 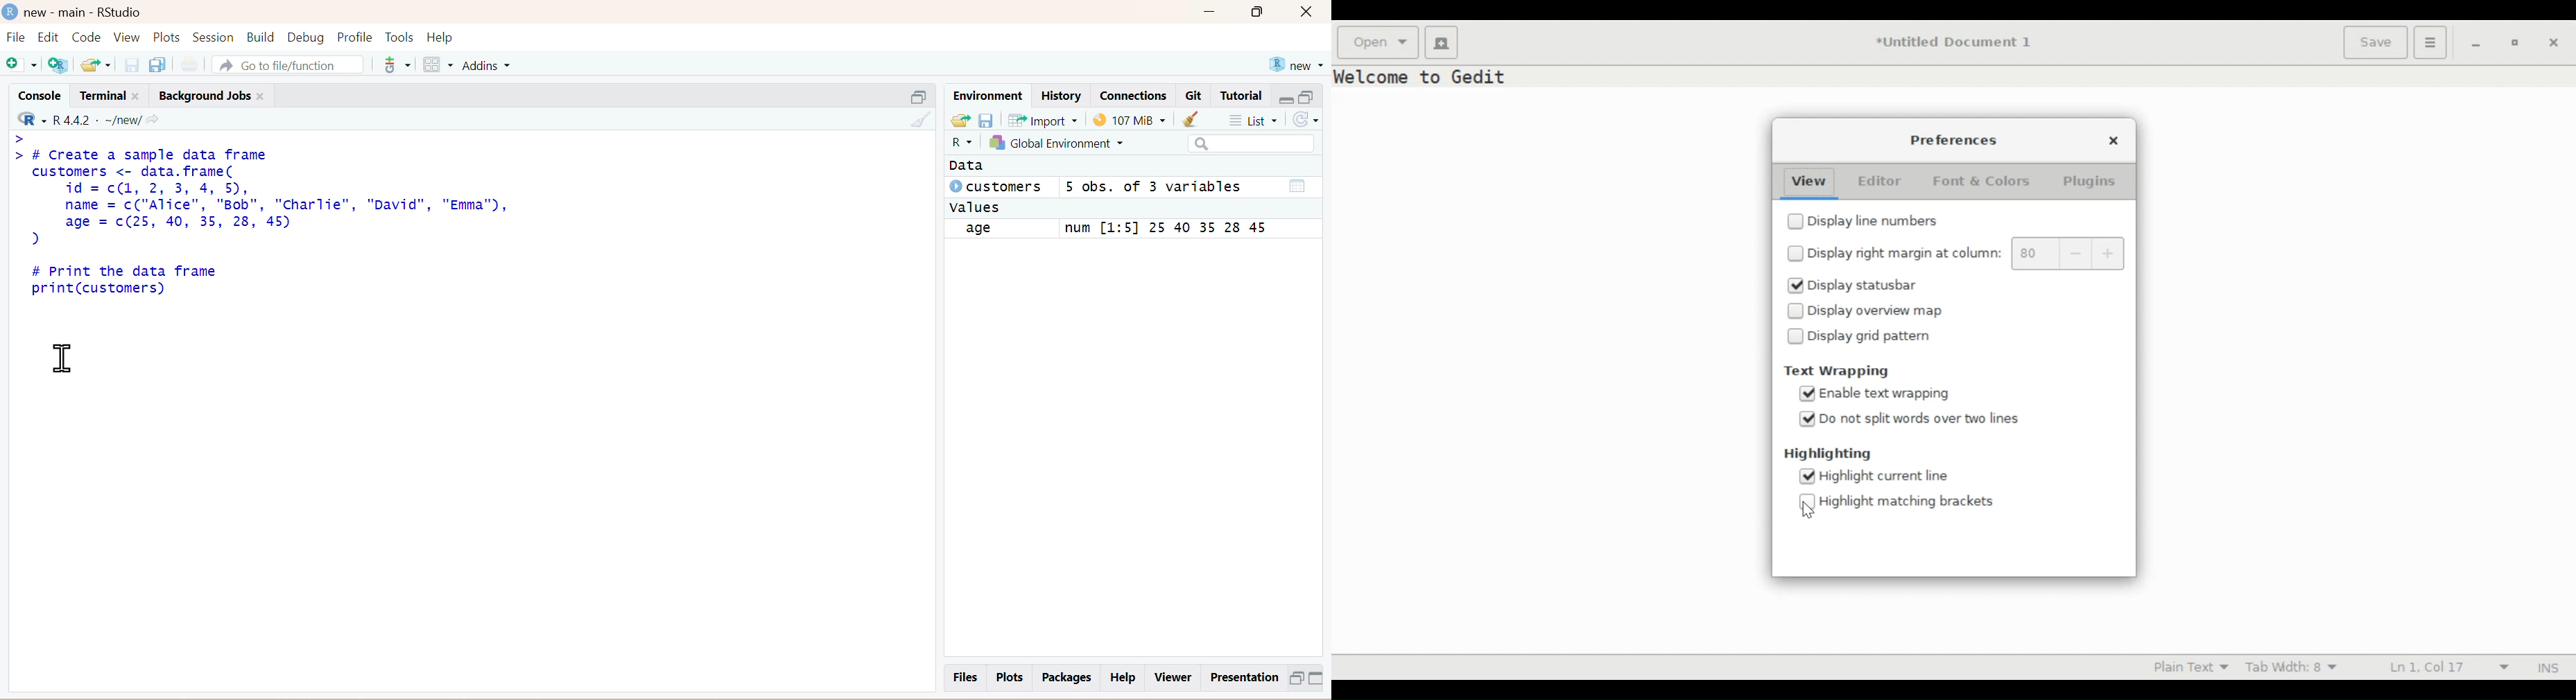 What do you see at coordinates (2474, 43) in the screenshot?
I see `minimize` at bounding box center [2474, 43].